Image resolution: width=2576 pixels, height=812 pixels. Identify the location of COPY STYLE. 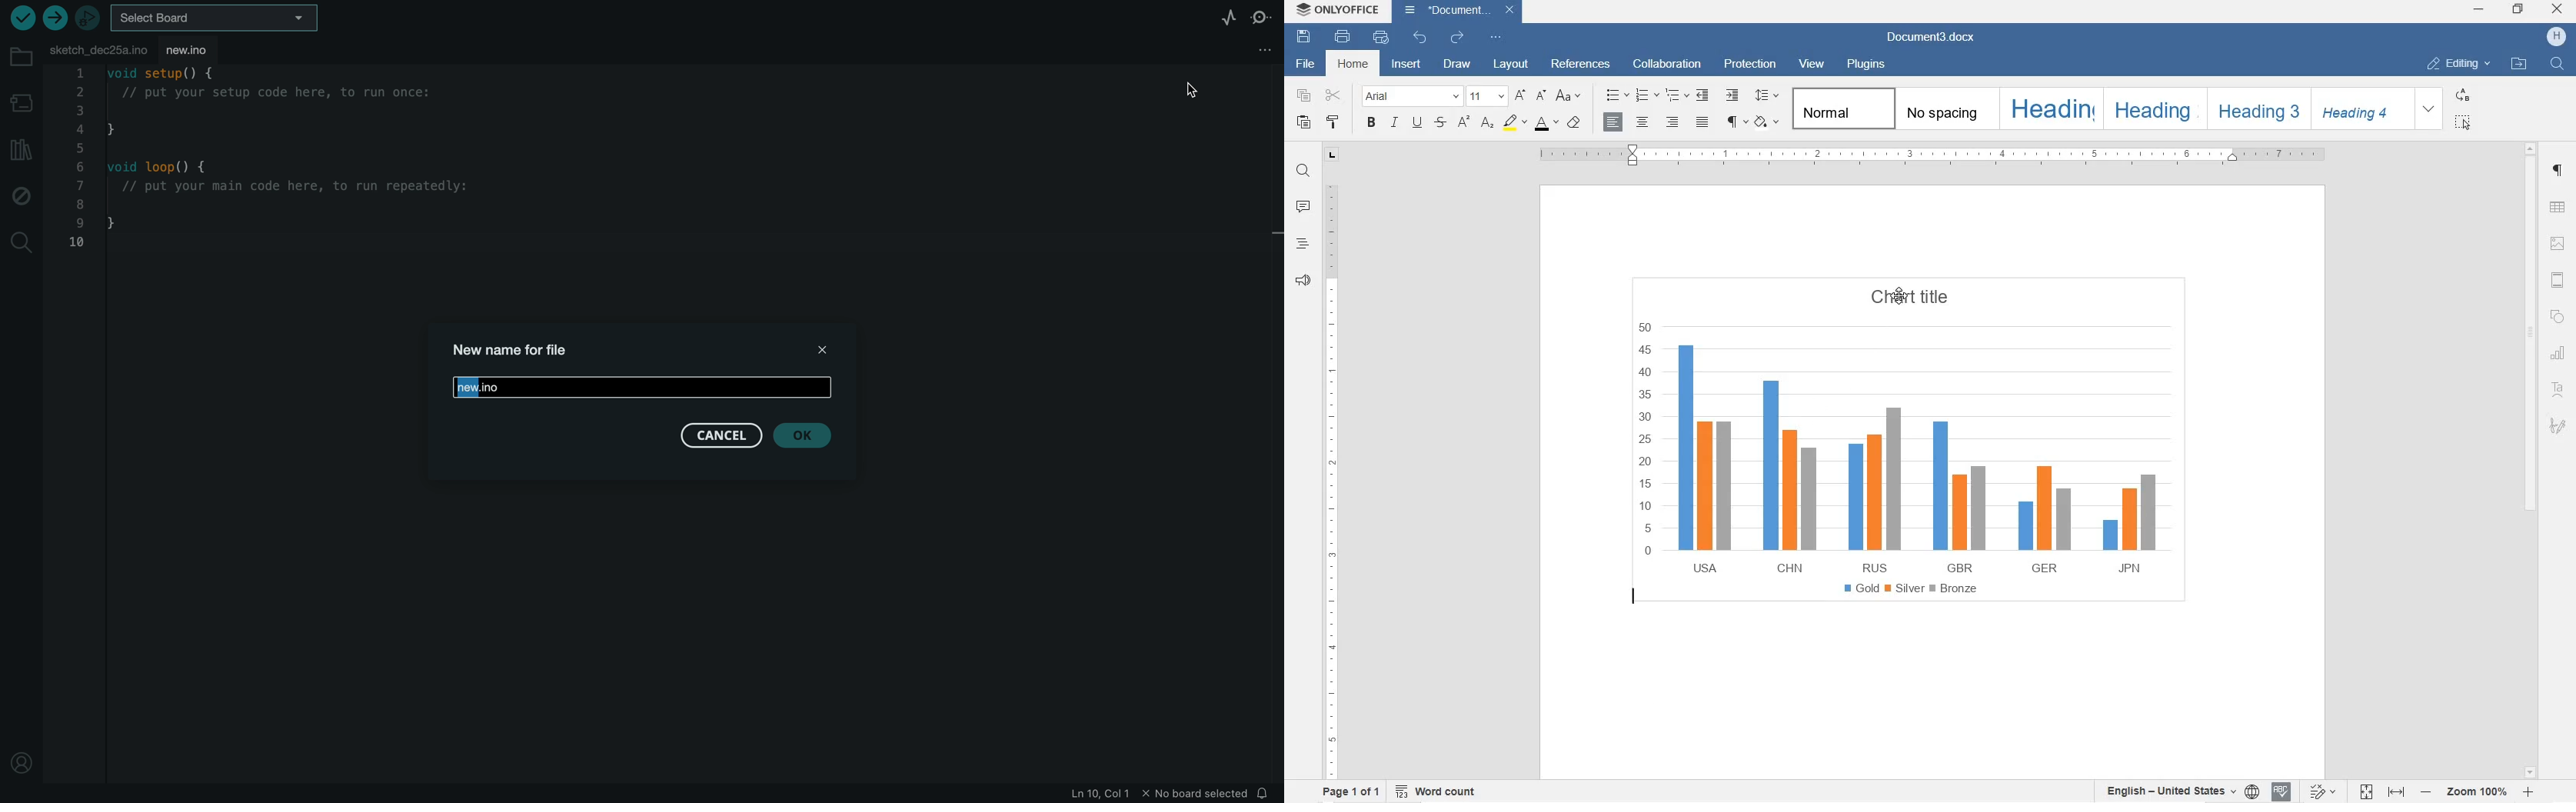
(1333, 123).